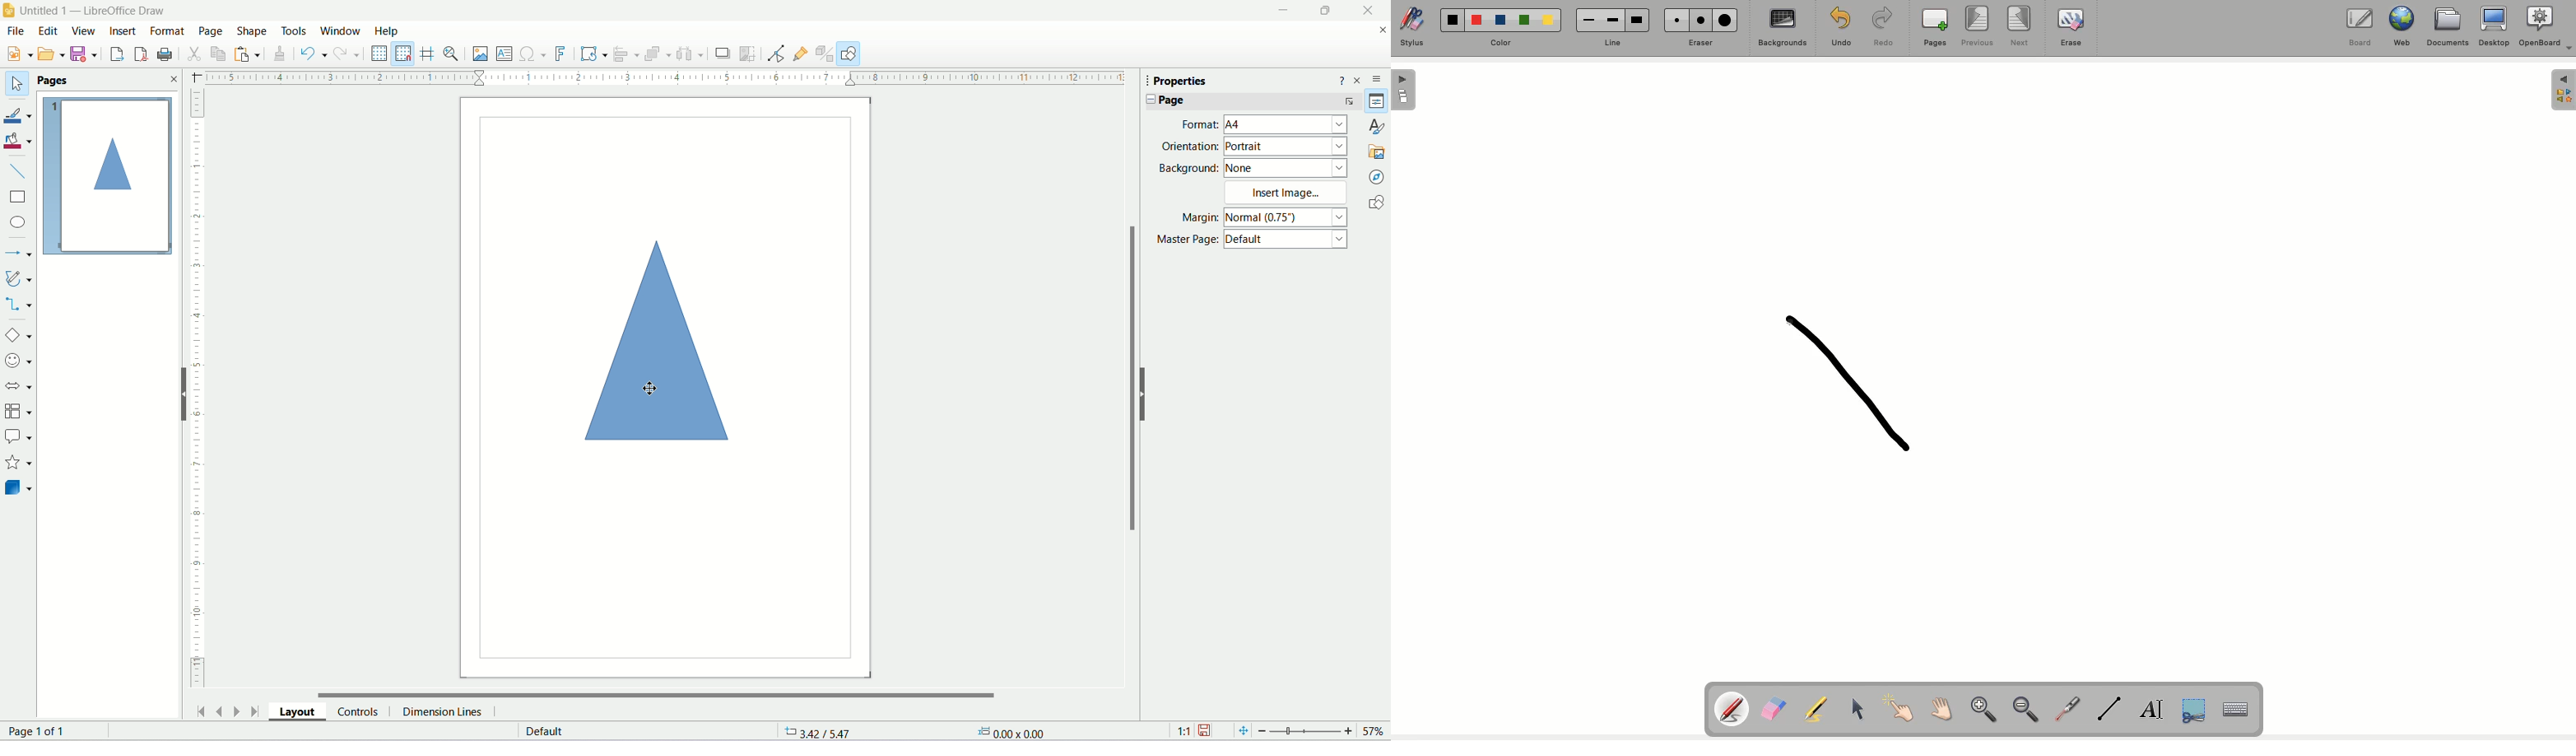 This screenshot has width=2576, height=756. Describe the element at coordinates (281, 53) in the screenshot. I see `Clone Formatting` at that location.